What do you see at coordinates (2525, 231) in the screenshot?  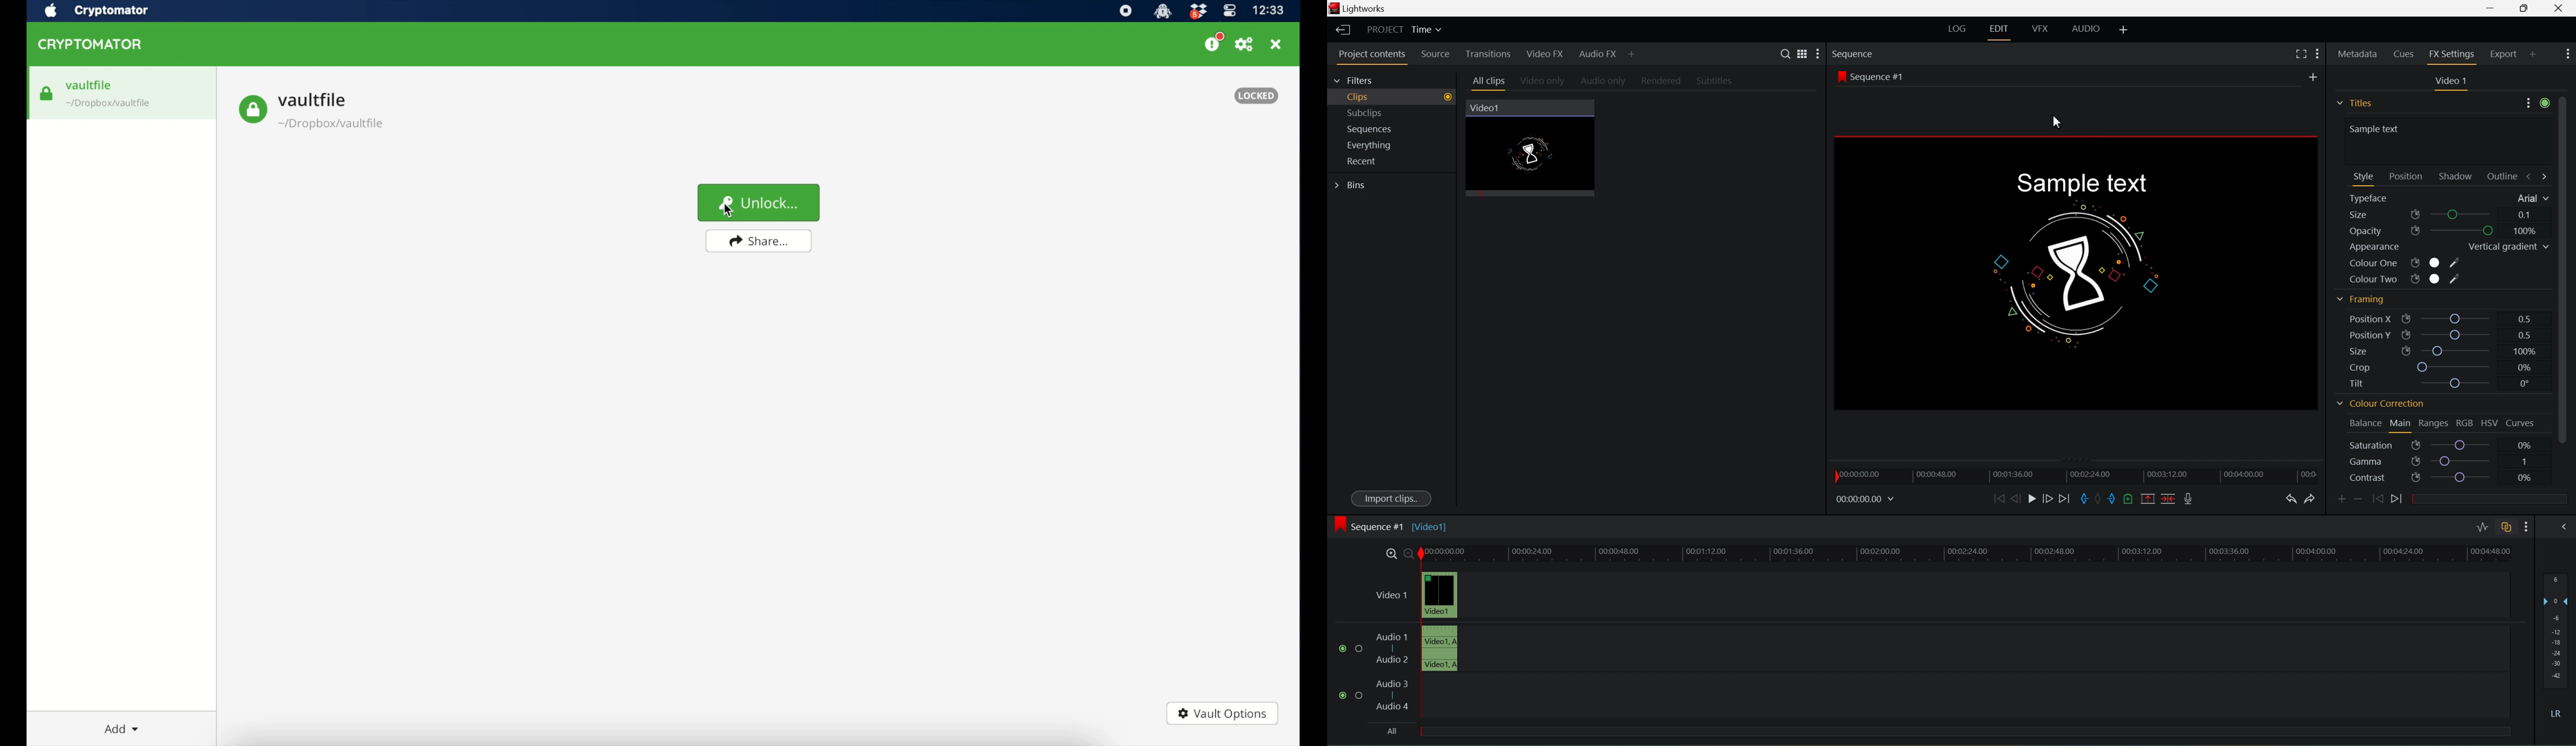 I see `100%` at bounding box center [2525, 231].